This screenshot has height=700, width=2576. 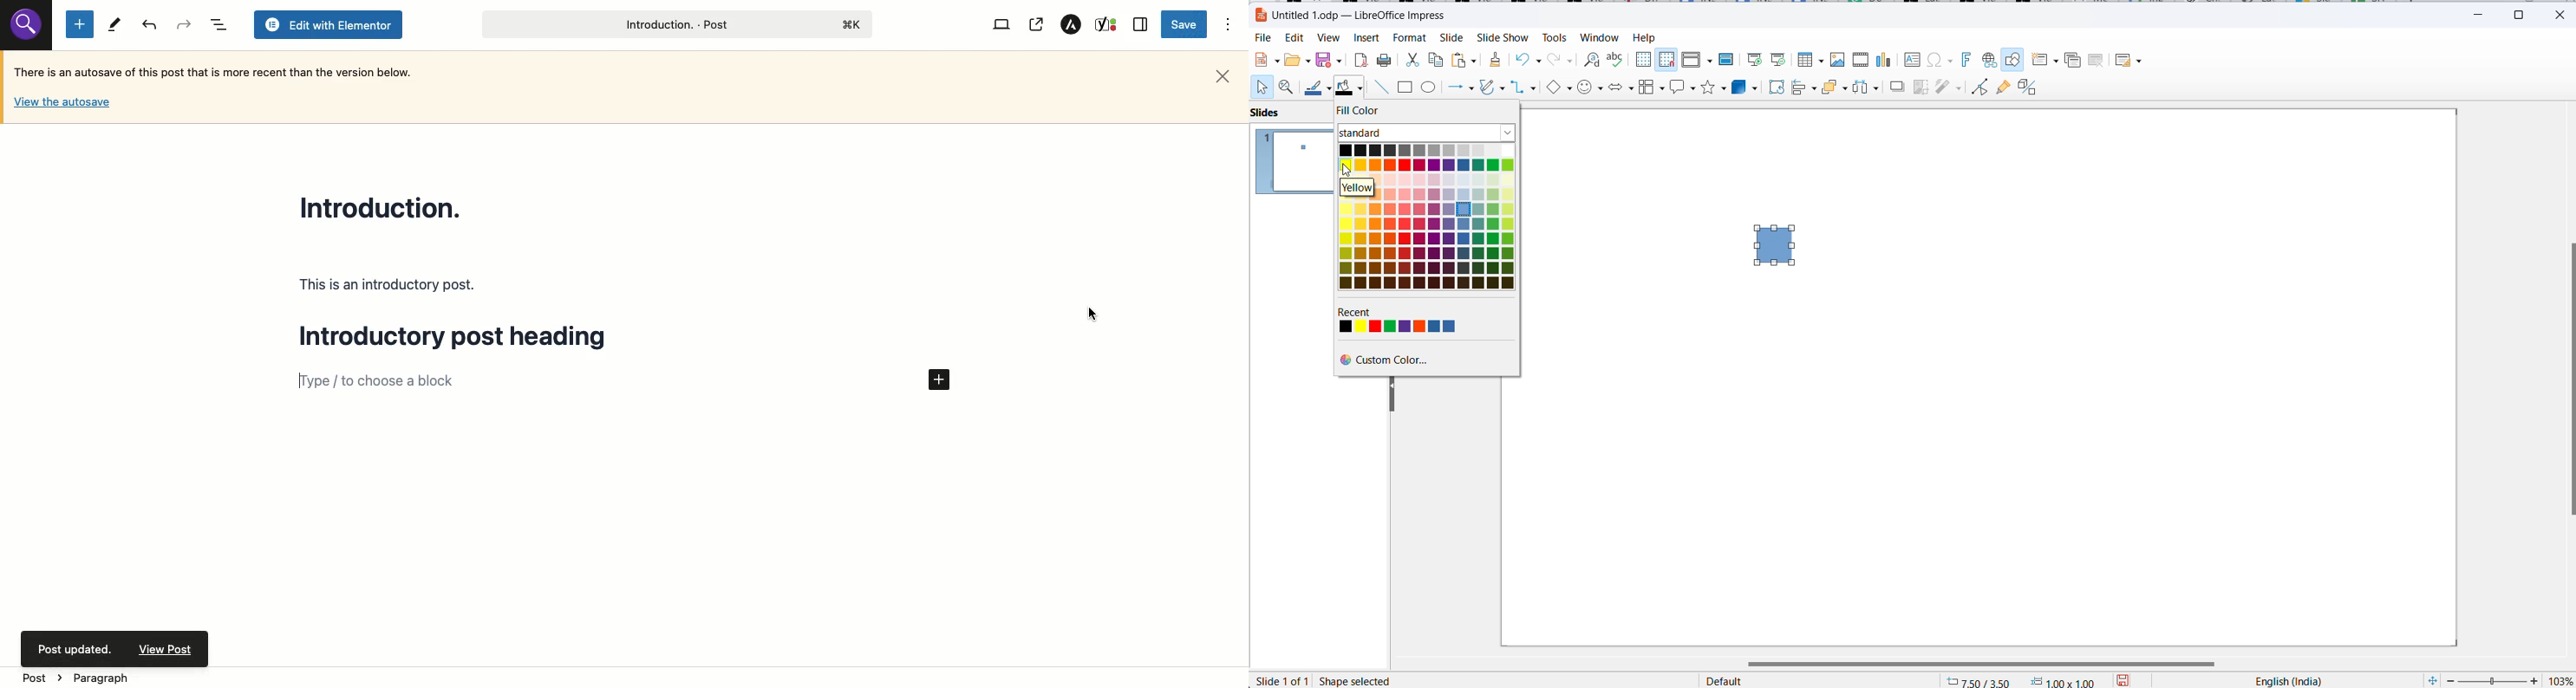 What do you see at coordinates (1921, 87) in the screenshot?
I see `crop image` at bounding box center [1921, 87].